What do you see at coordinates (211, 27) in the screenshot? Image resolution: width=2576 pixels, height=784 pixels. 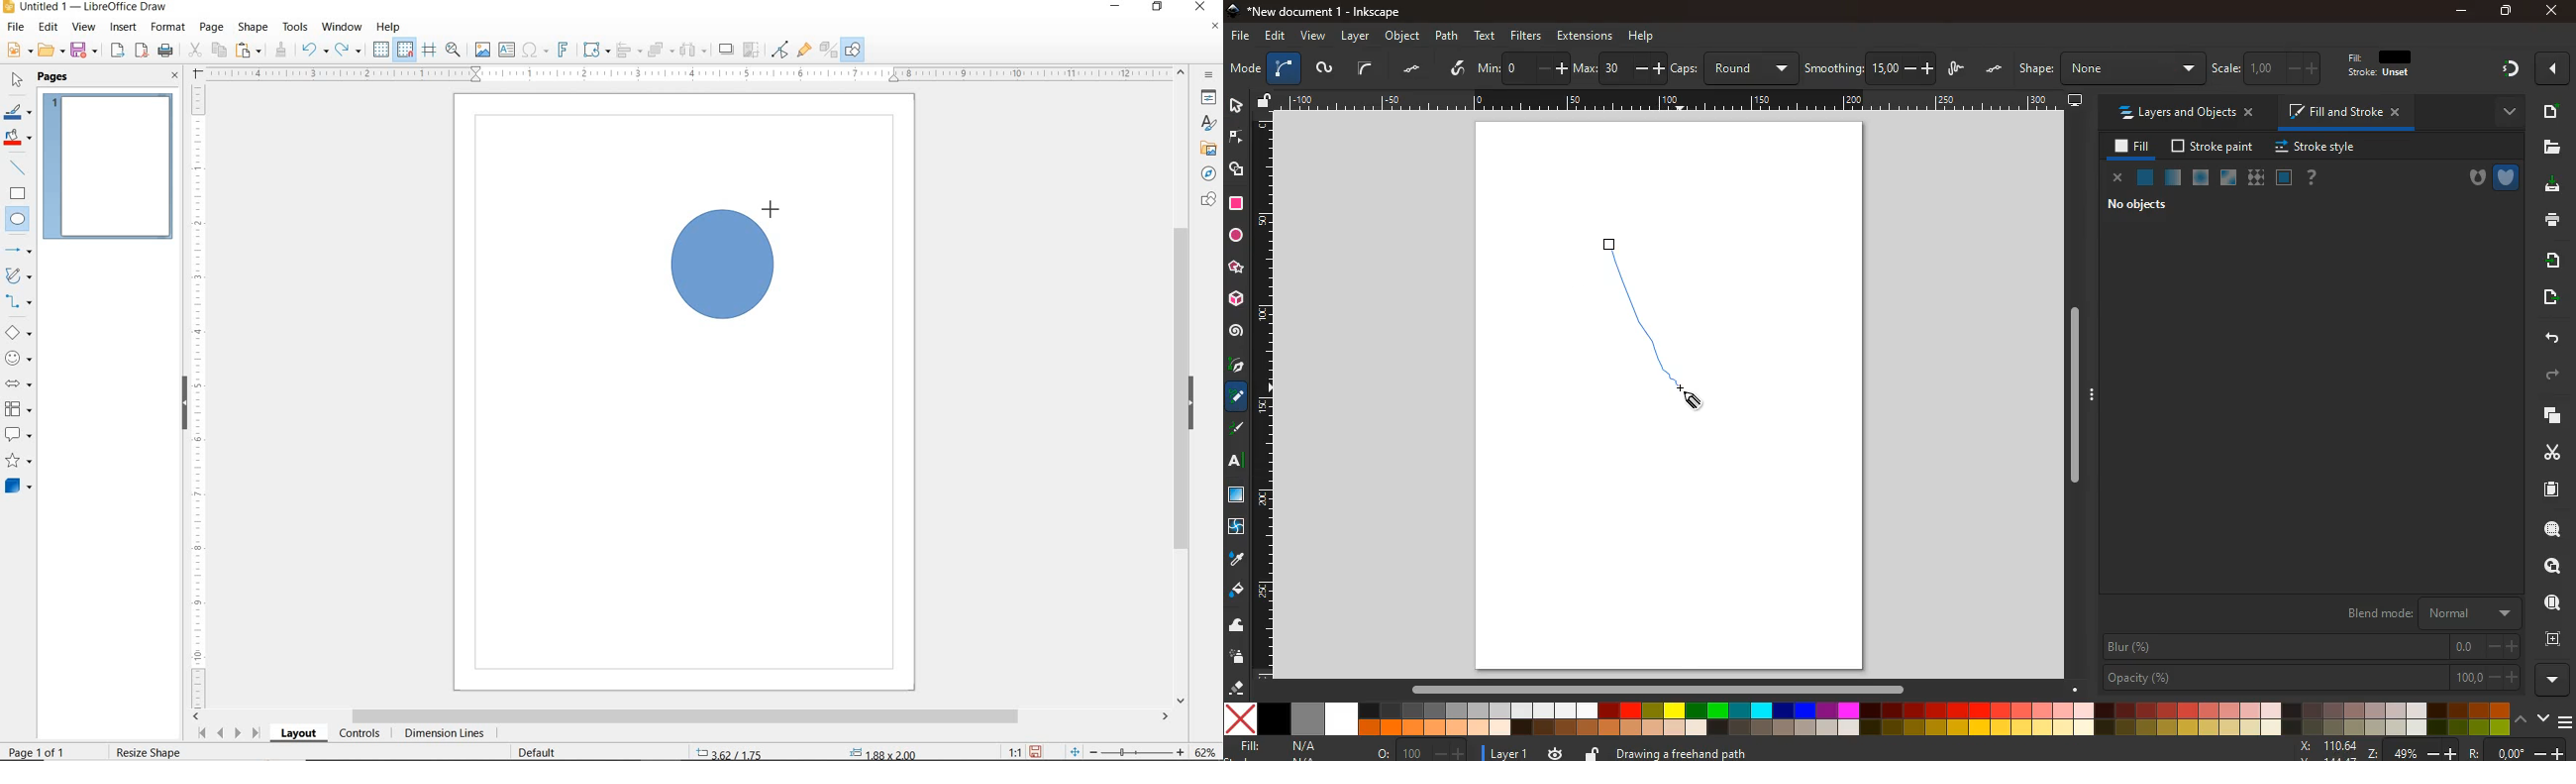 I see `PAGE` at bounding box center [211, 27].